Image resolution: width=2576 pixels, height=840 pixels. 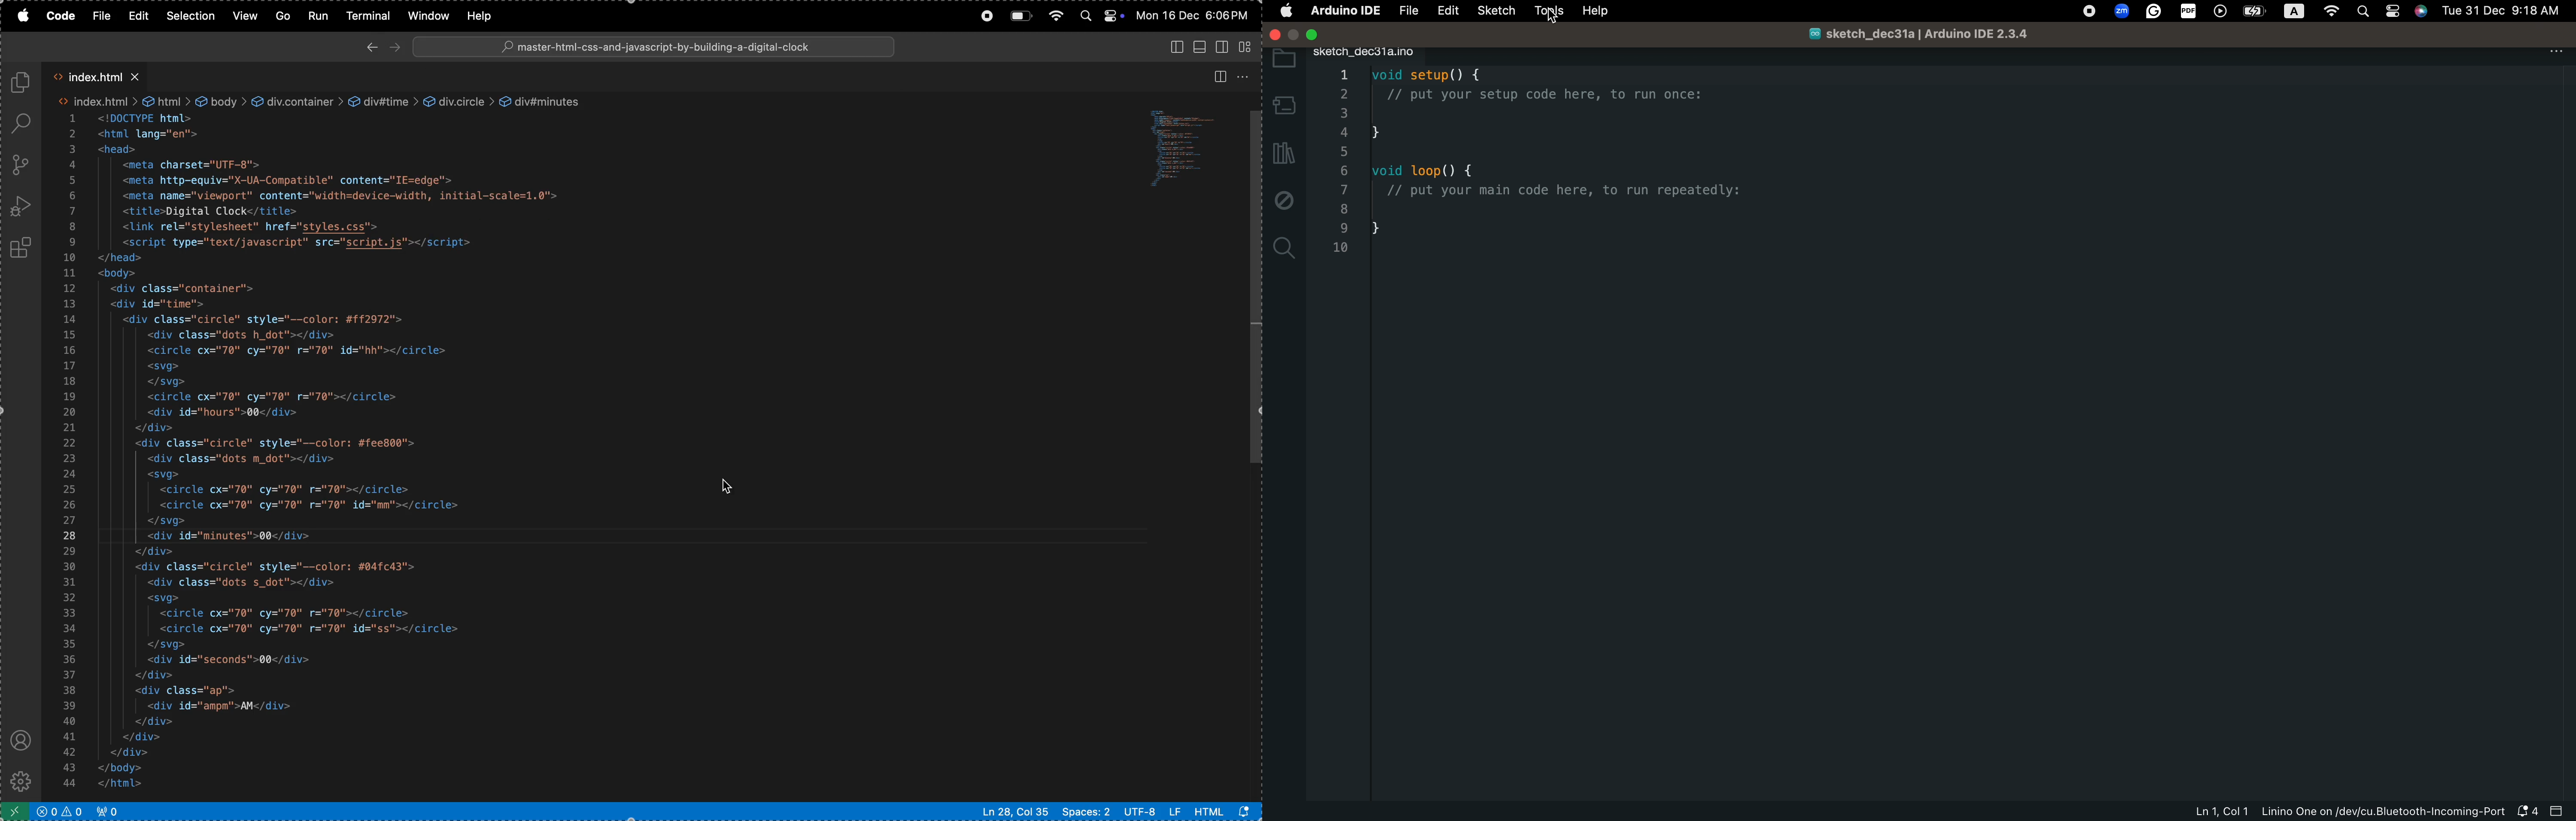 I want to click on extensons, so click(x=22, y=250).